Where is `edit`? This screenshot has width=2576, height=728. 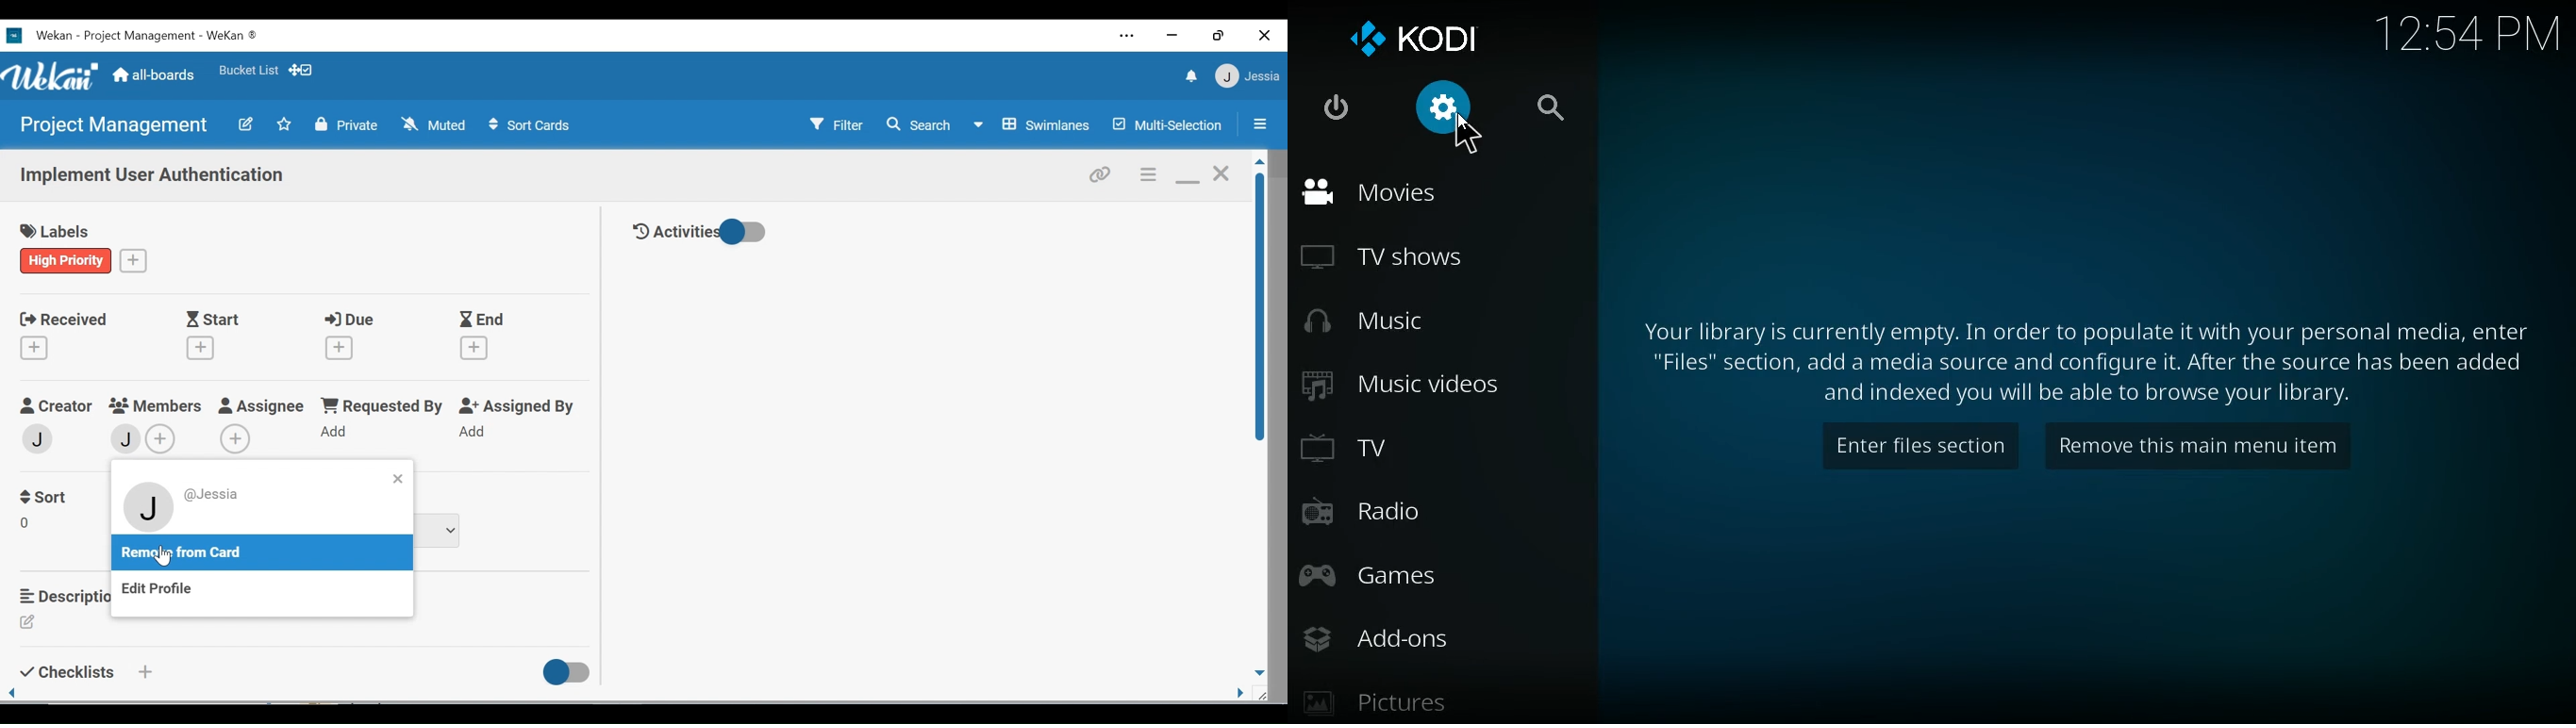
edit is located at coordinates (28, 526).